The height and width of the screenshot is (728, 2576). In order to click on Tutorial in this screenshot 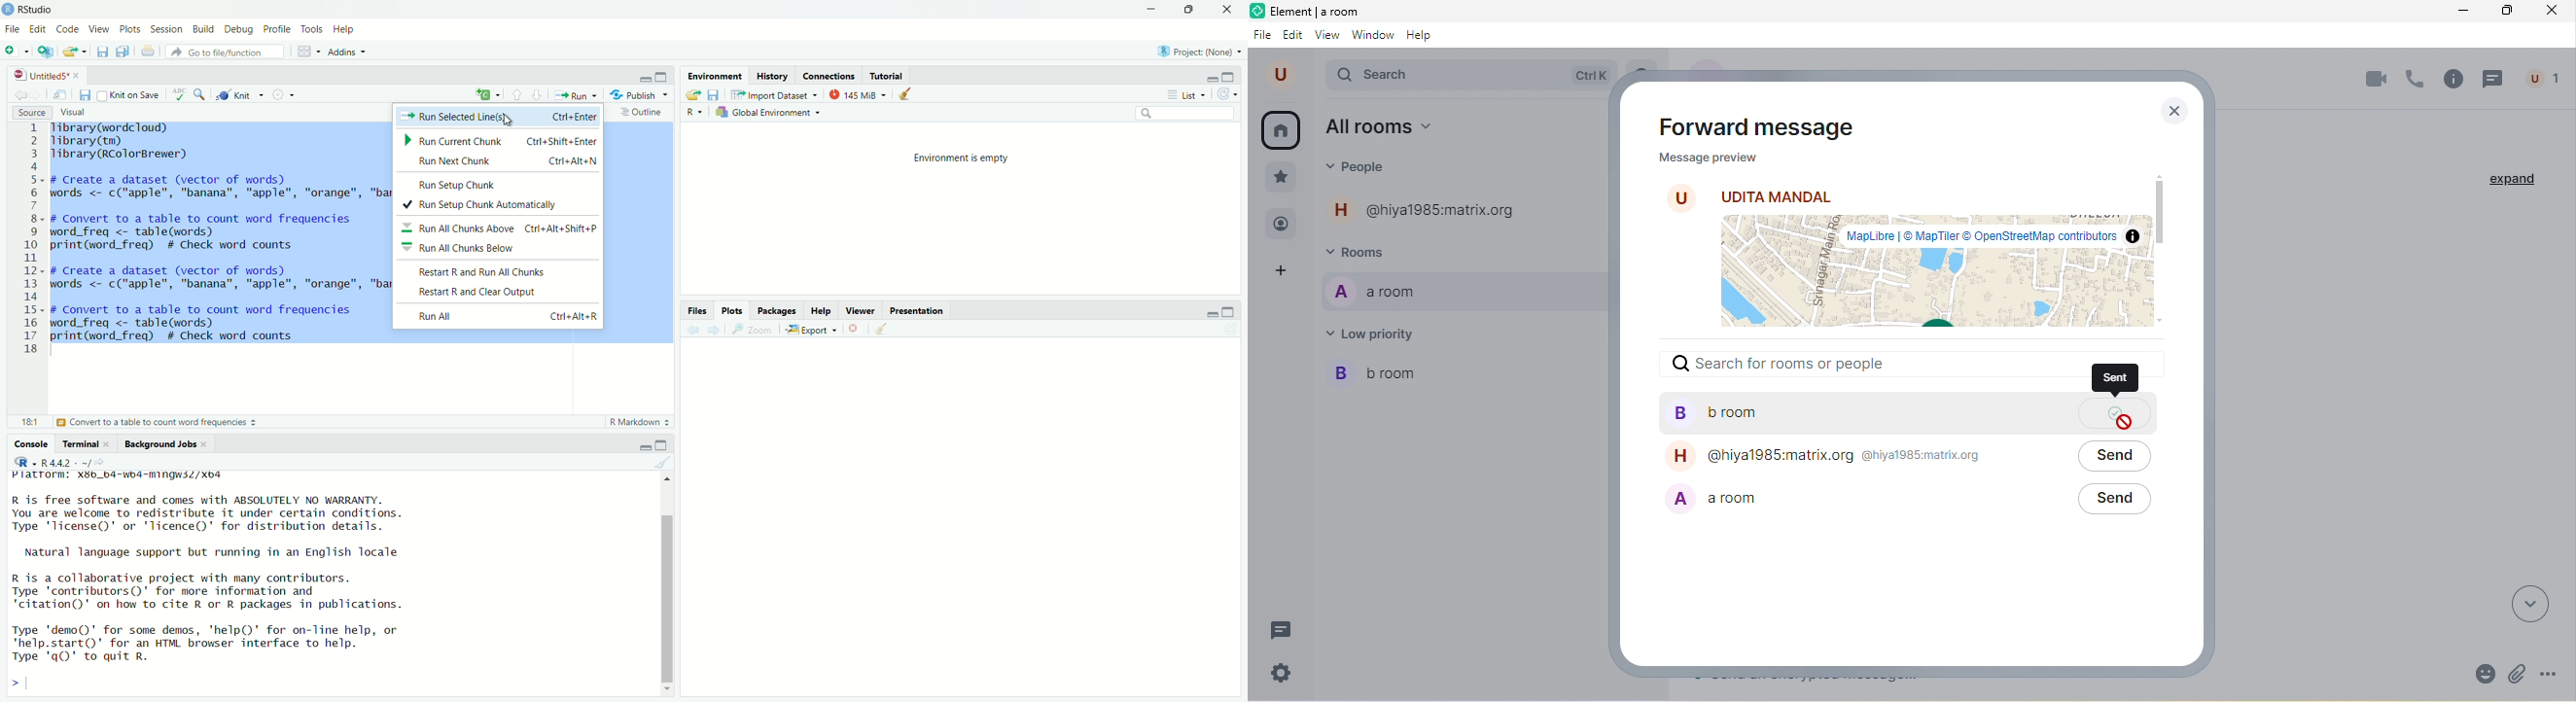, I will do `click(888, 75)`.